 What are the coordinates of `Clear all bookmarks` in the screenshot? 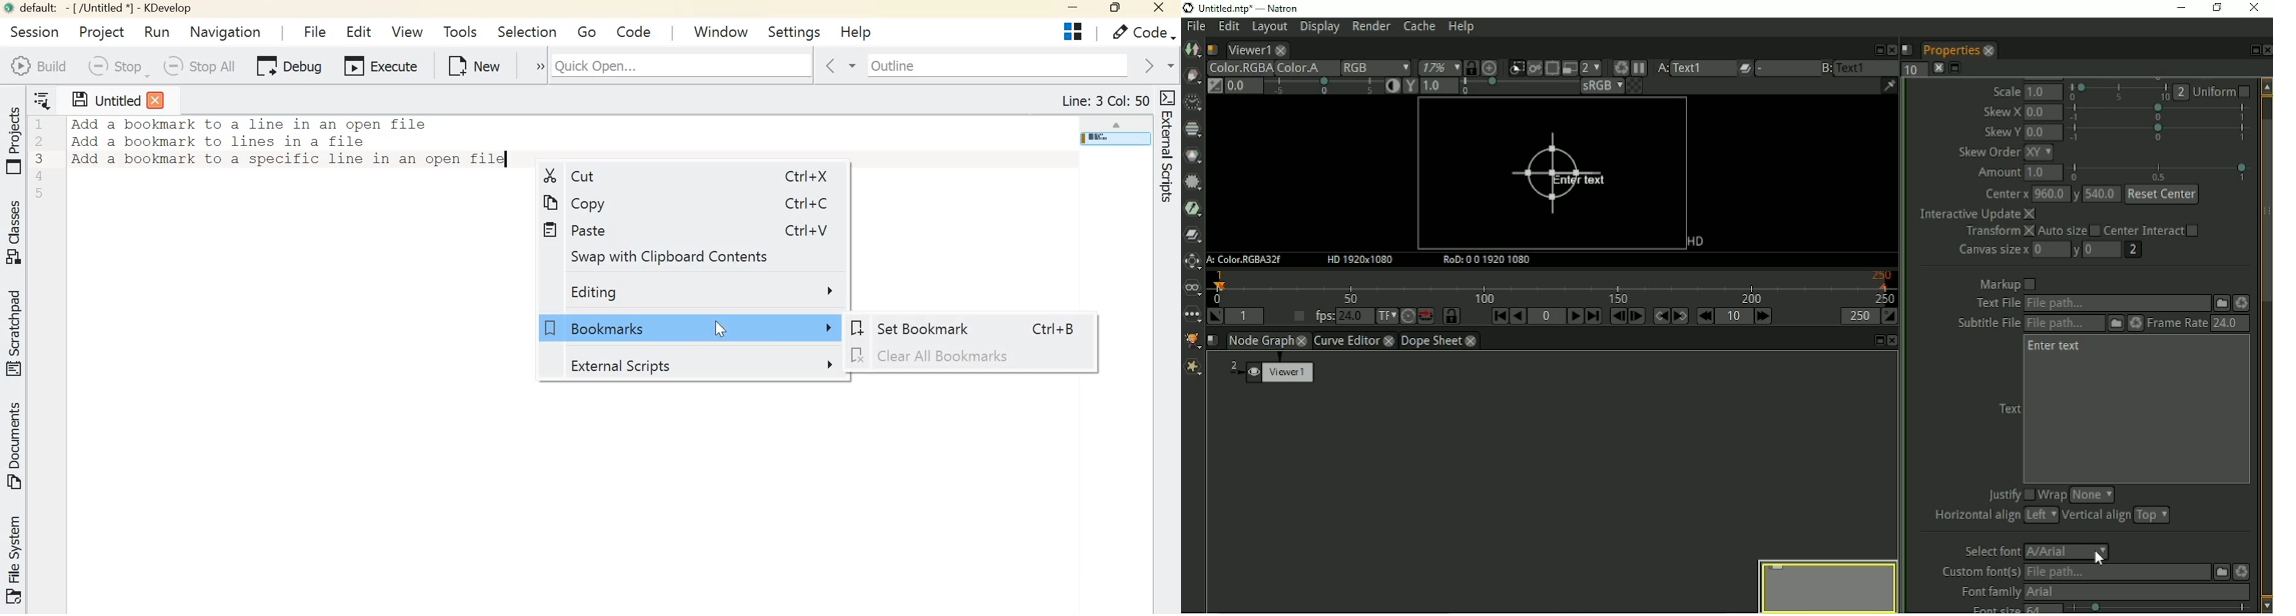 It's located at (936, 356).